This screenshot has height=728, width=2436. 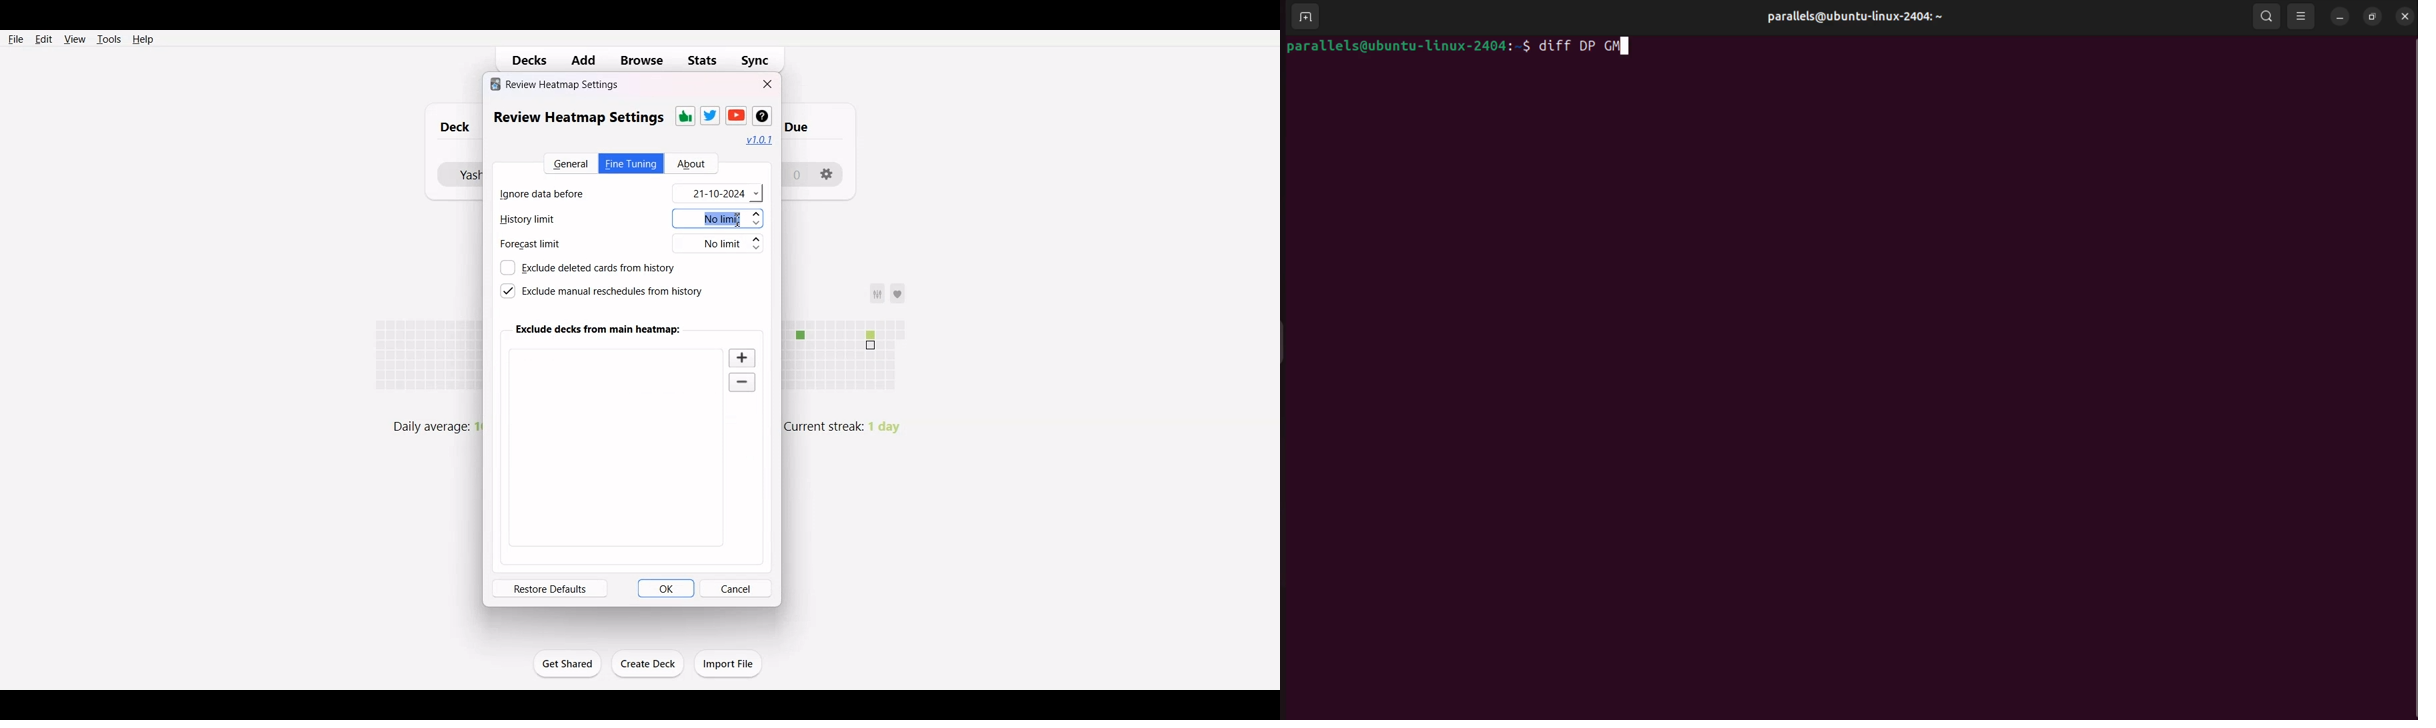 What do you see at coordinates (795, 173) in the screenshot?
I see `0` at bounding box center [795, 173].